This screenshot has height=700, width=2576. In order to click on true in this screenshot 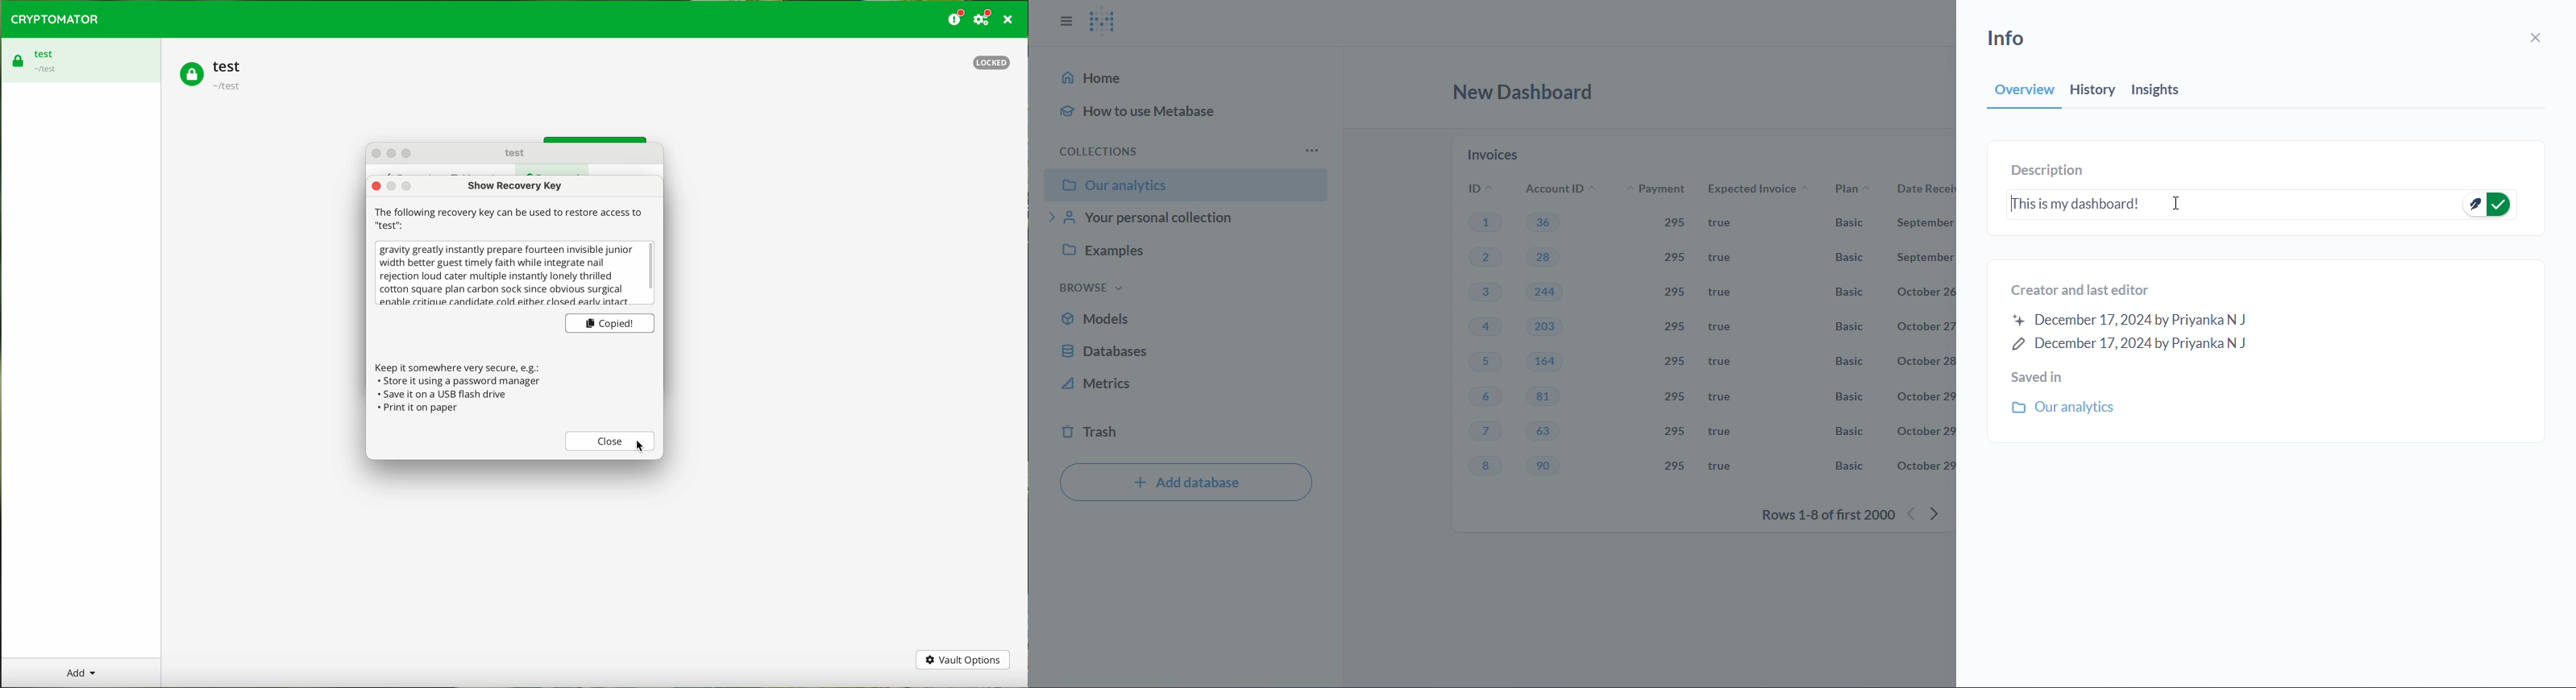, I will do `click(1718, 431)`.